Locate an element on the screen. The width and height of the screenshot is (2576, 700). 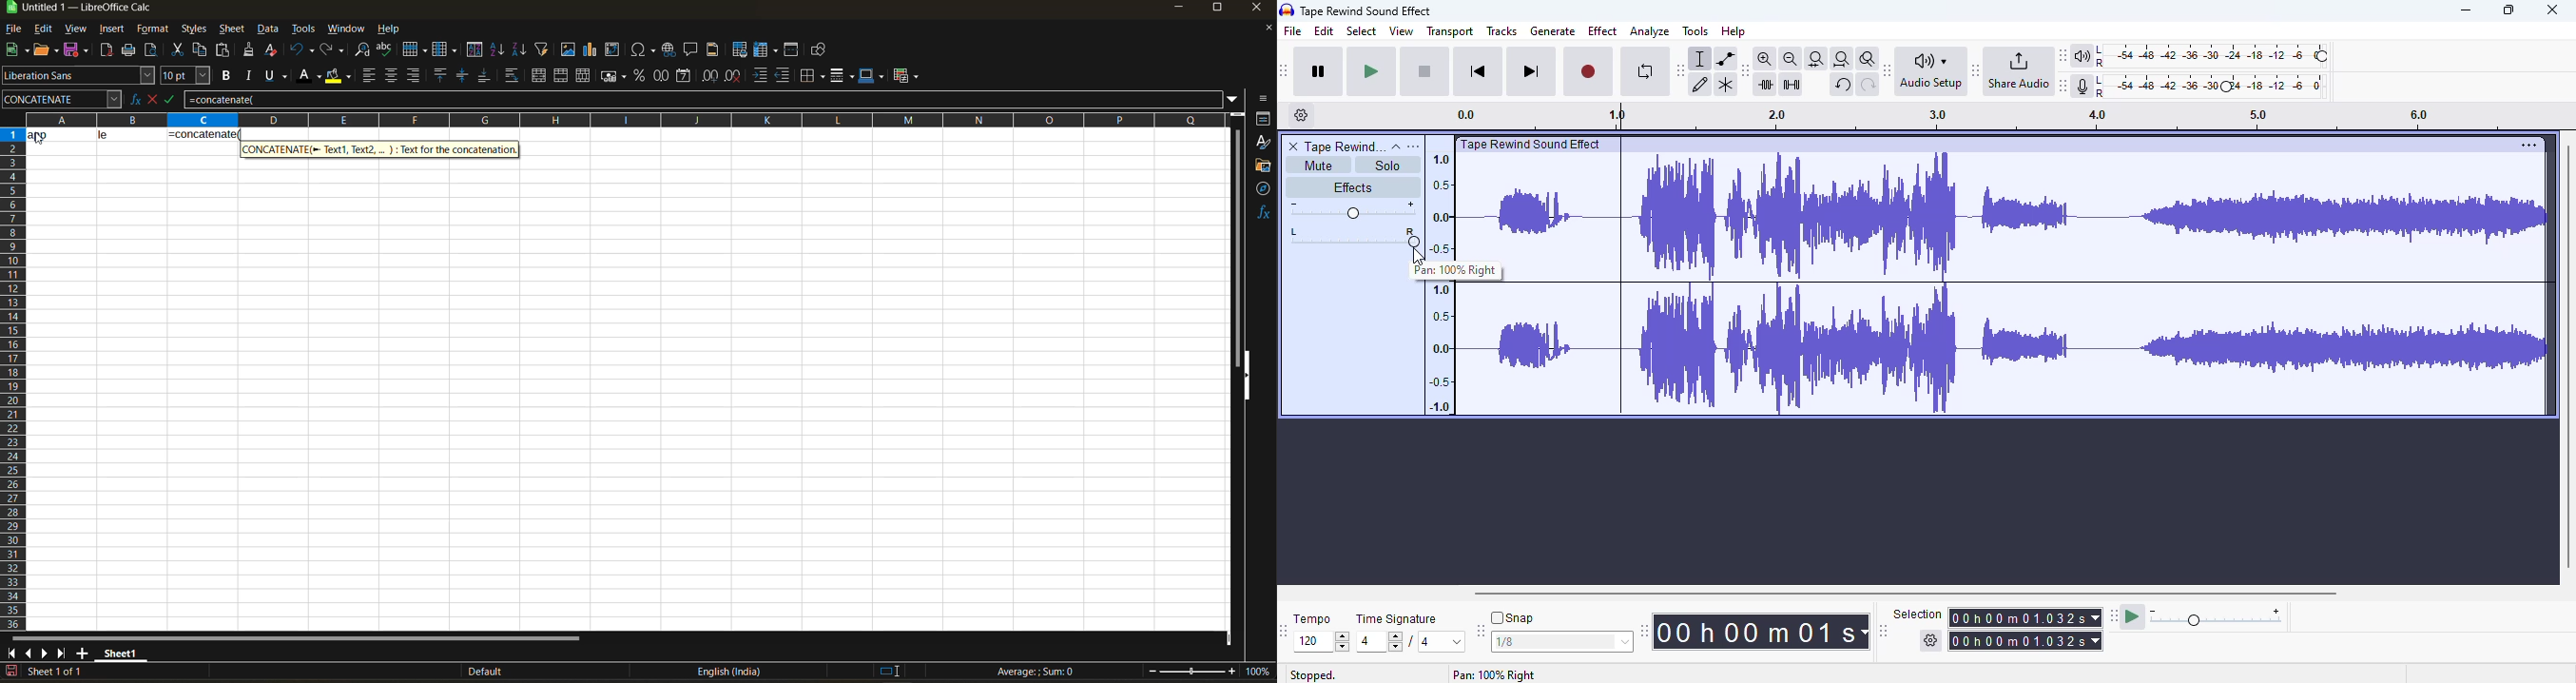
align left is located at coordinates (371, 76).